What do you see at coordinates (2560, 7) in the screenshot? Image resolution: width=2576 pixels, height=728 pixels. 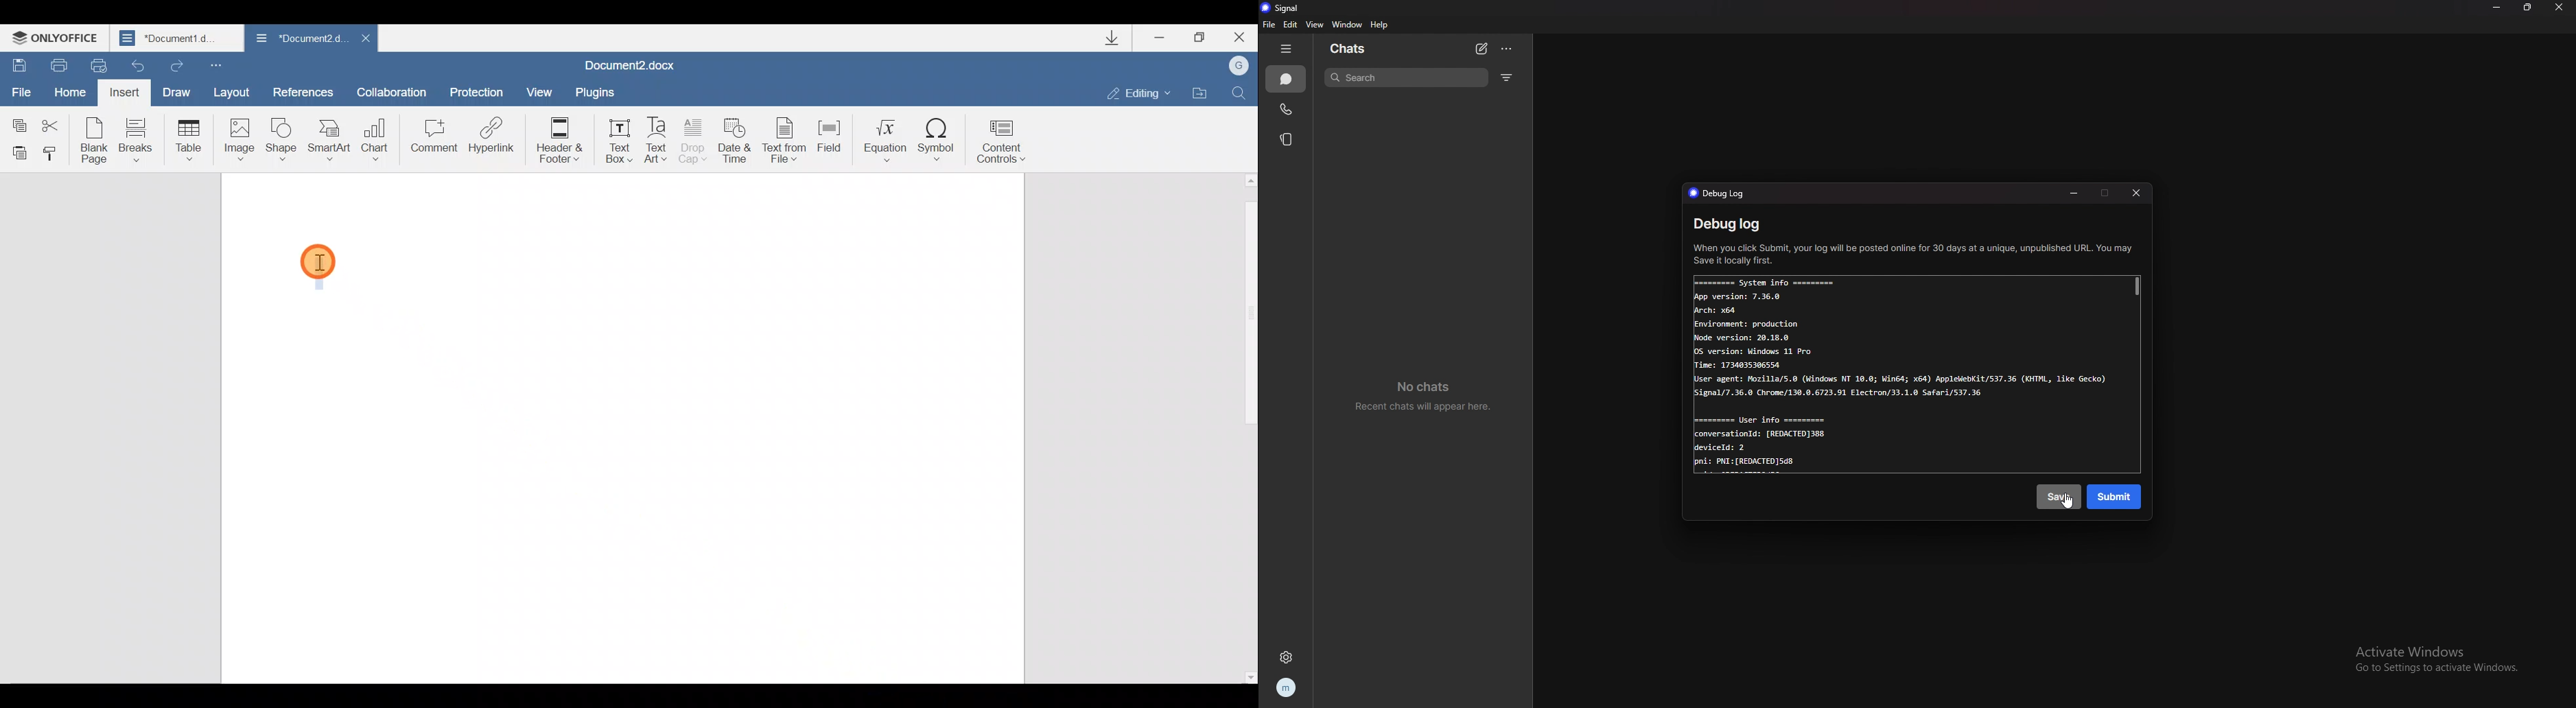 I see `close` at bounding box center [2560, 7].